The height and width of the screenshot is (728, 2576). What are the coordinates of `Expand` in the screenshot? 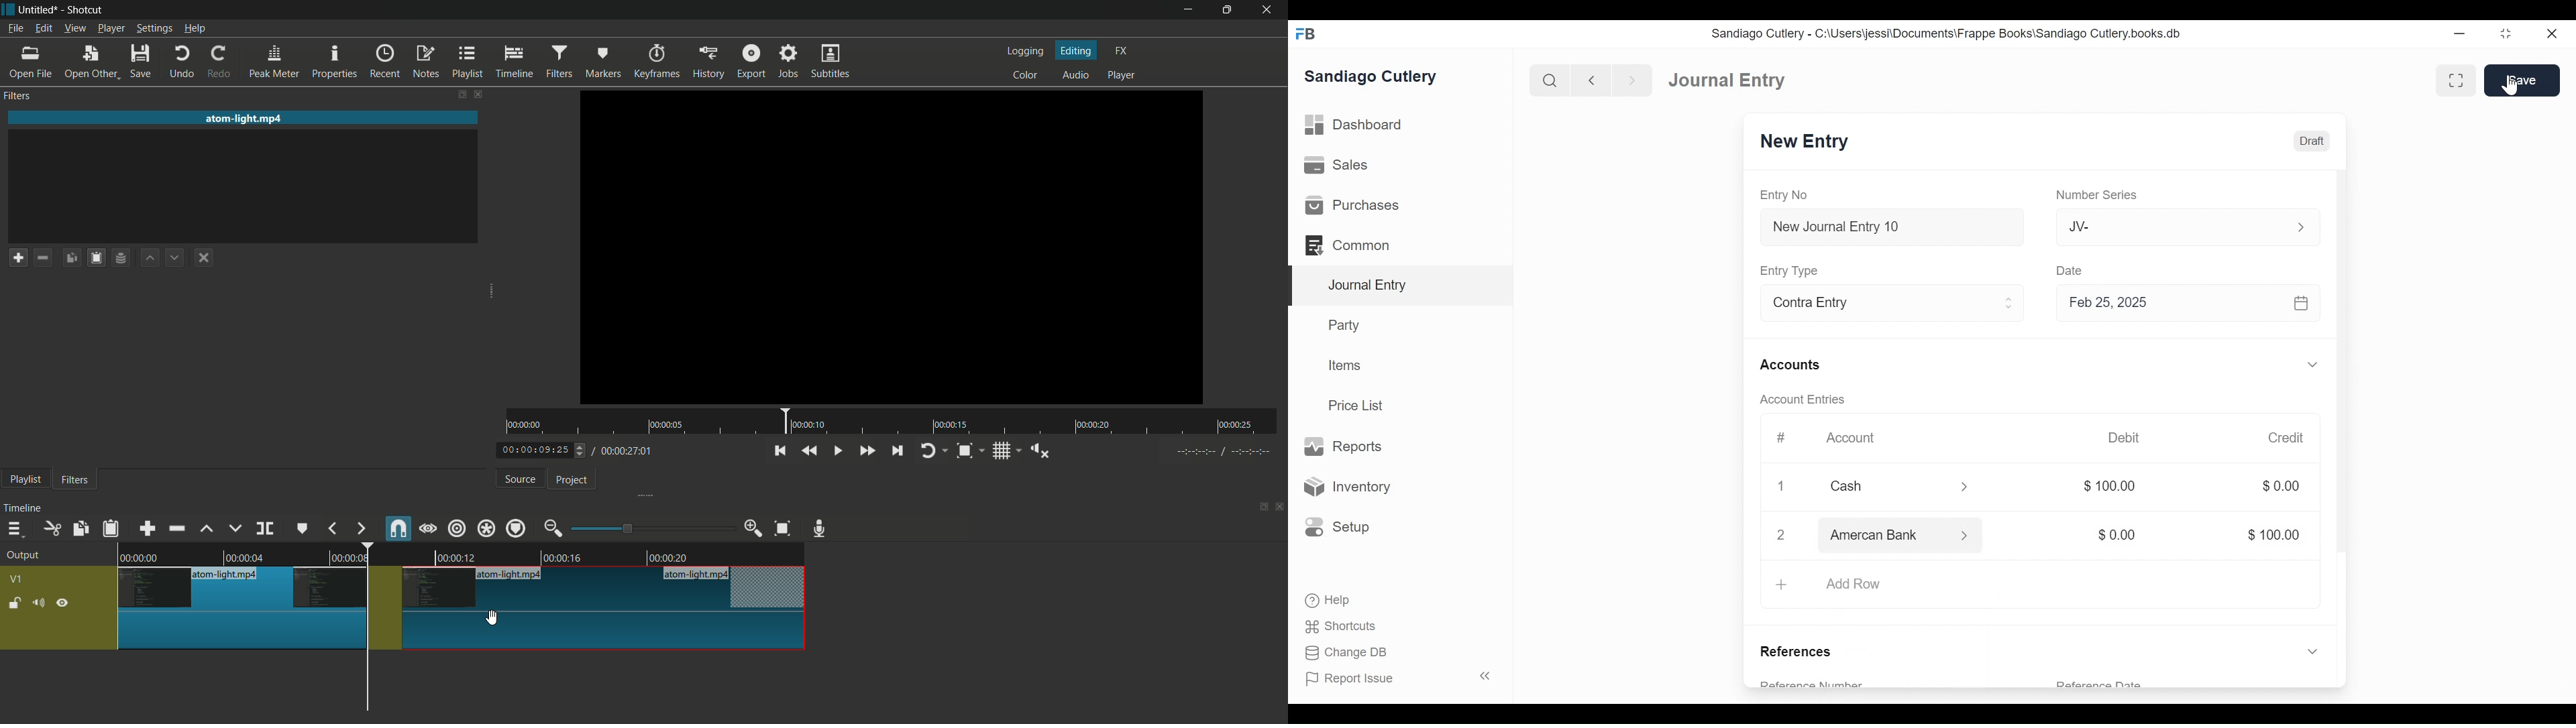 It's located at (2312, 652).